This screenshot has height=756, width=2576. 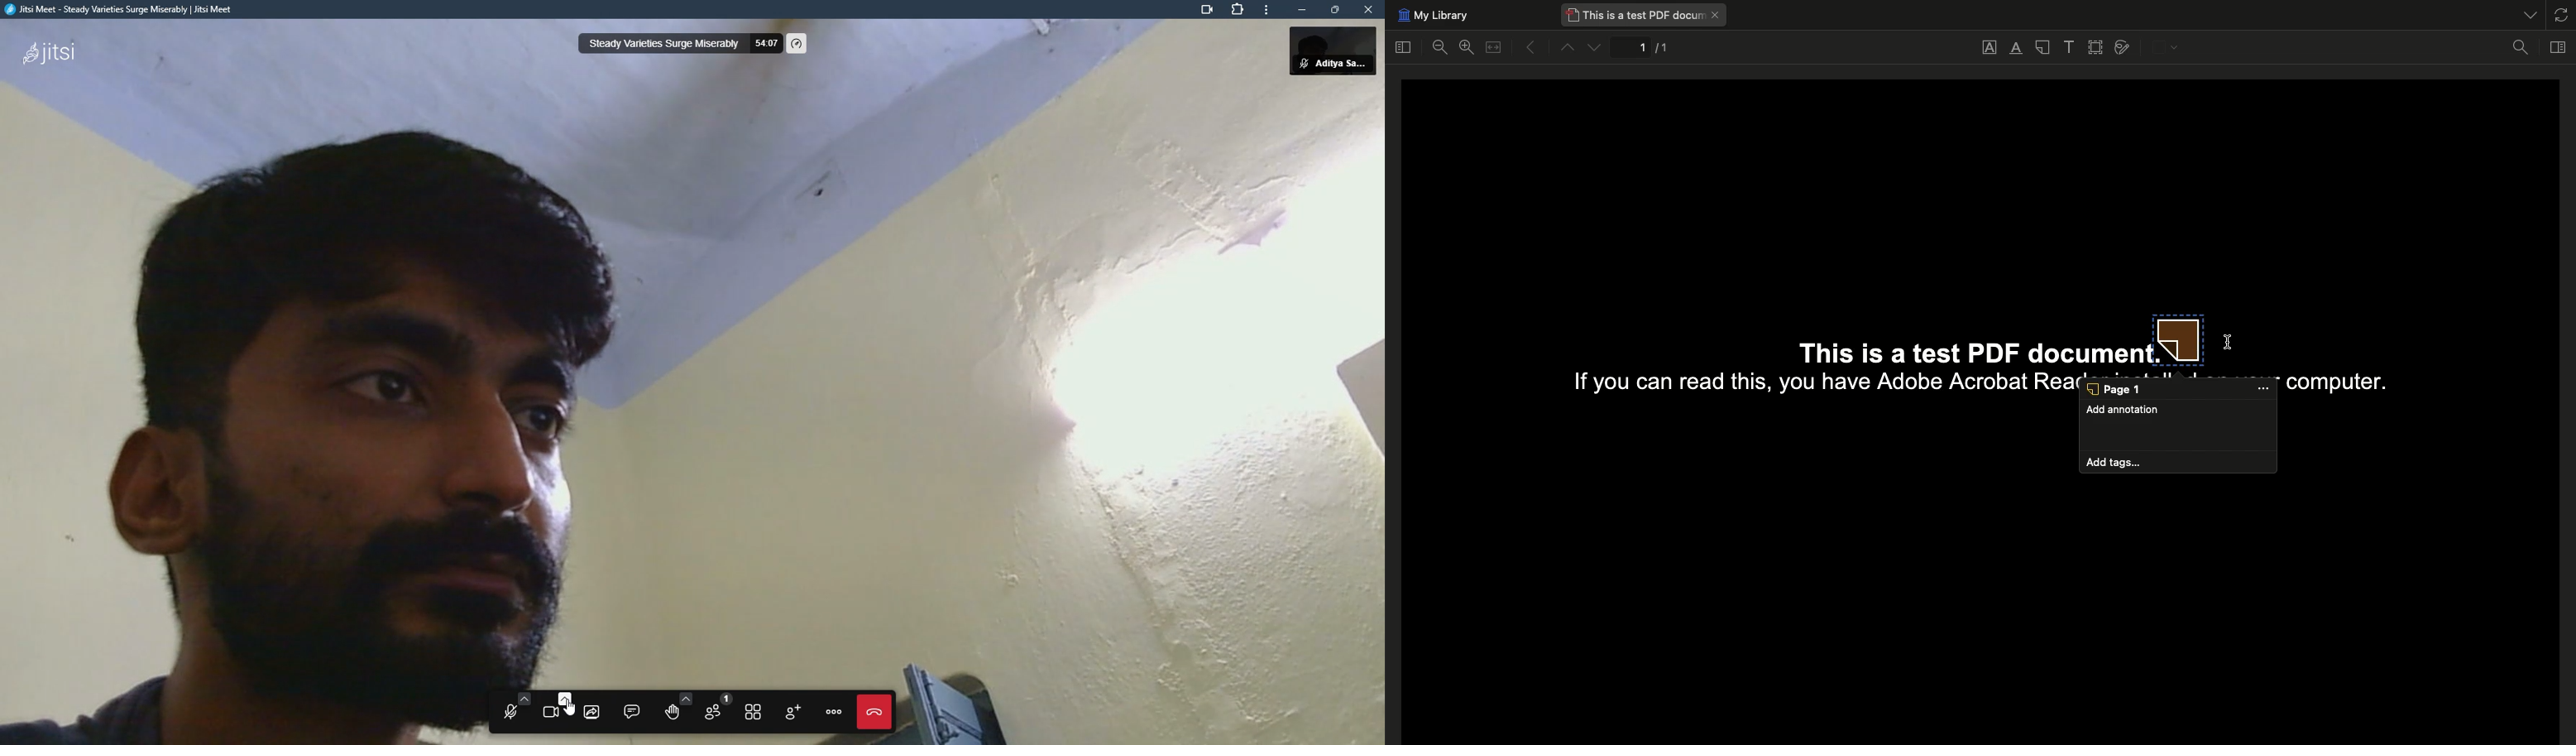 What do you see at coordinates (671, 707) in the screenshot?
I see `raise your hand` at bounding box center [671, 707].